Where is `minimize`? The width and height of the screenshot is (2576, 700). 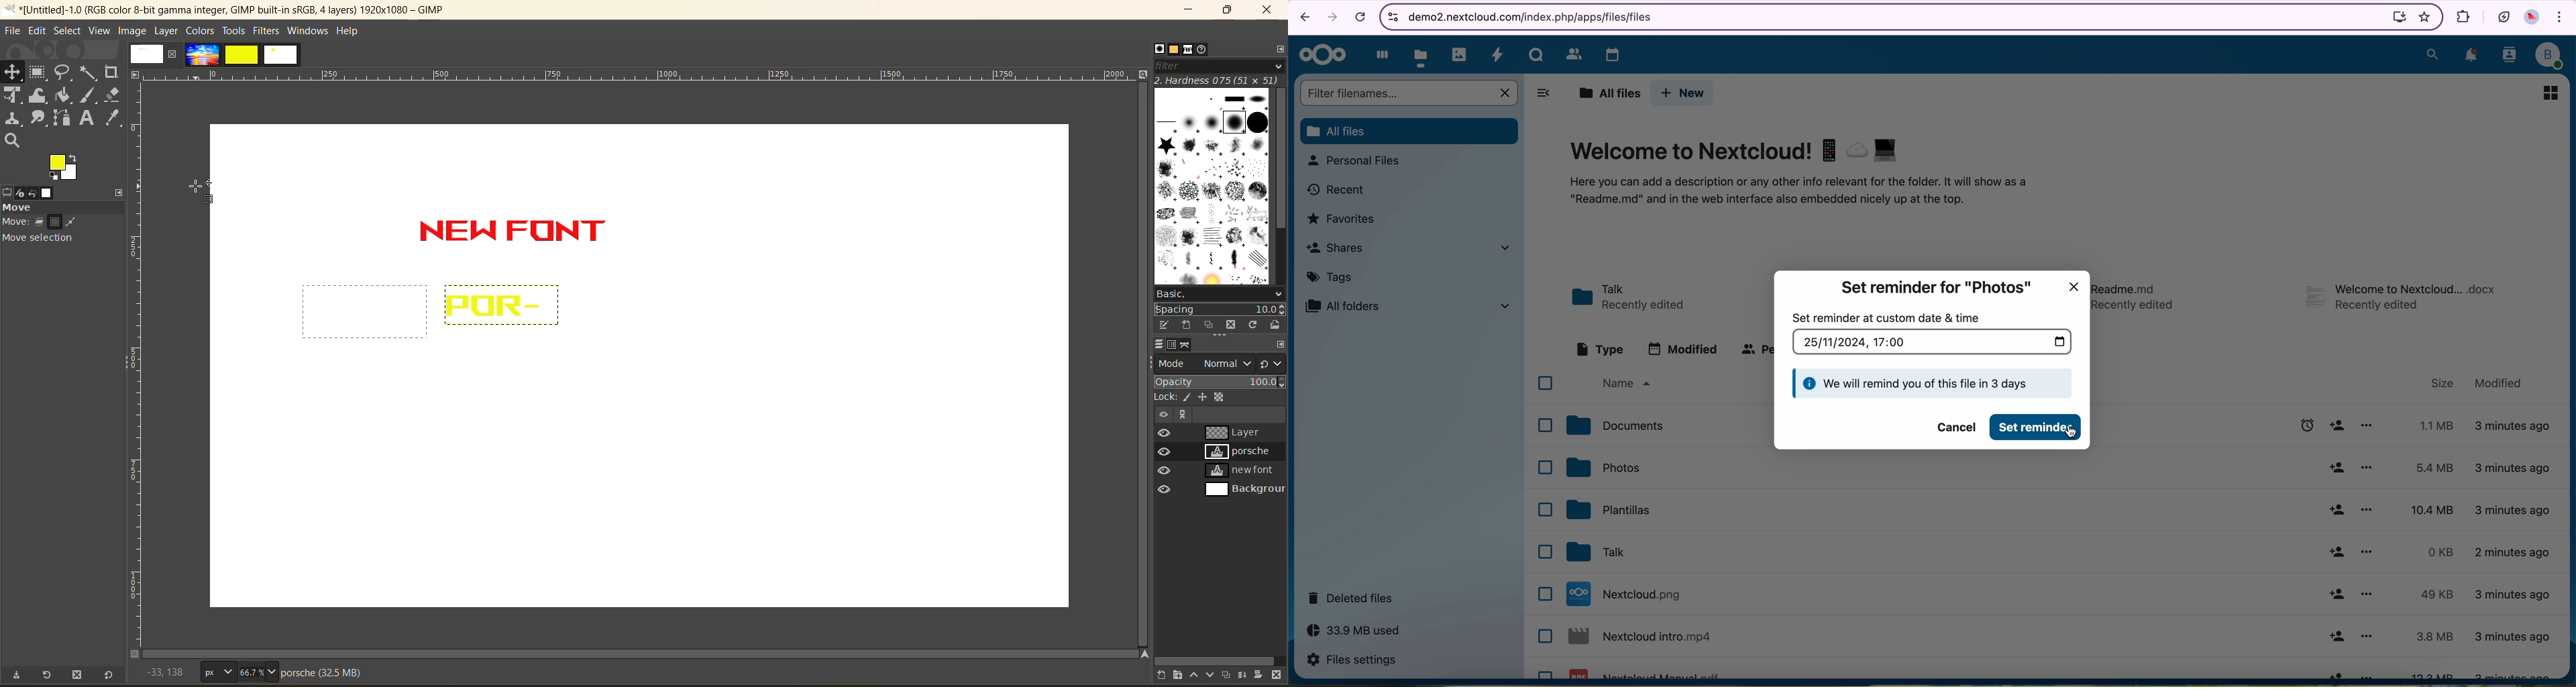 minimize is located at coordinates (1190, 10).